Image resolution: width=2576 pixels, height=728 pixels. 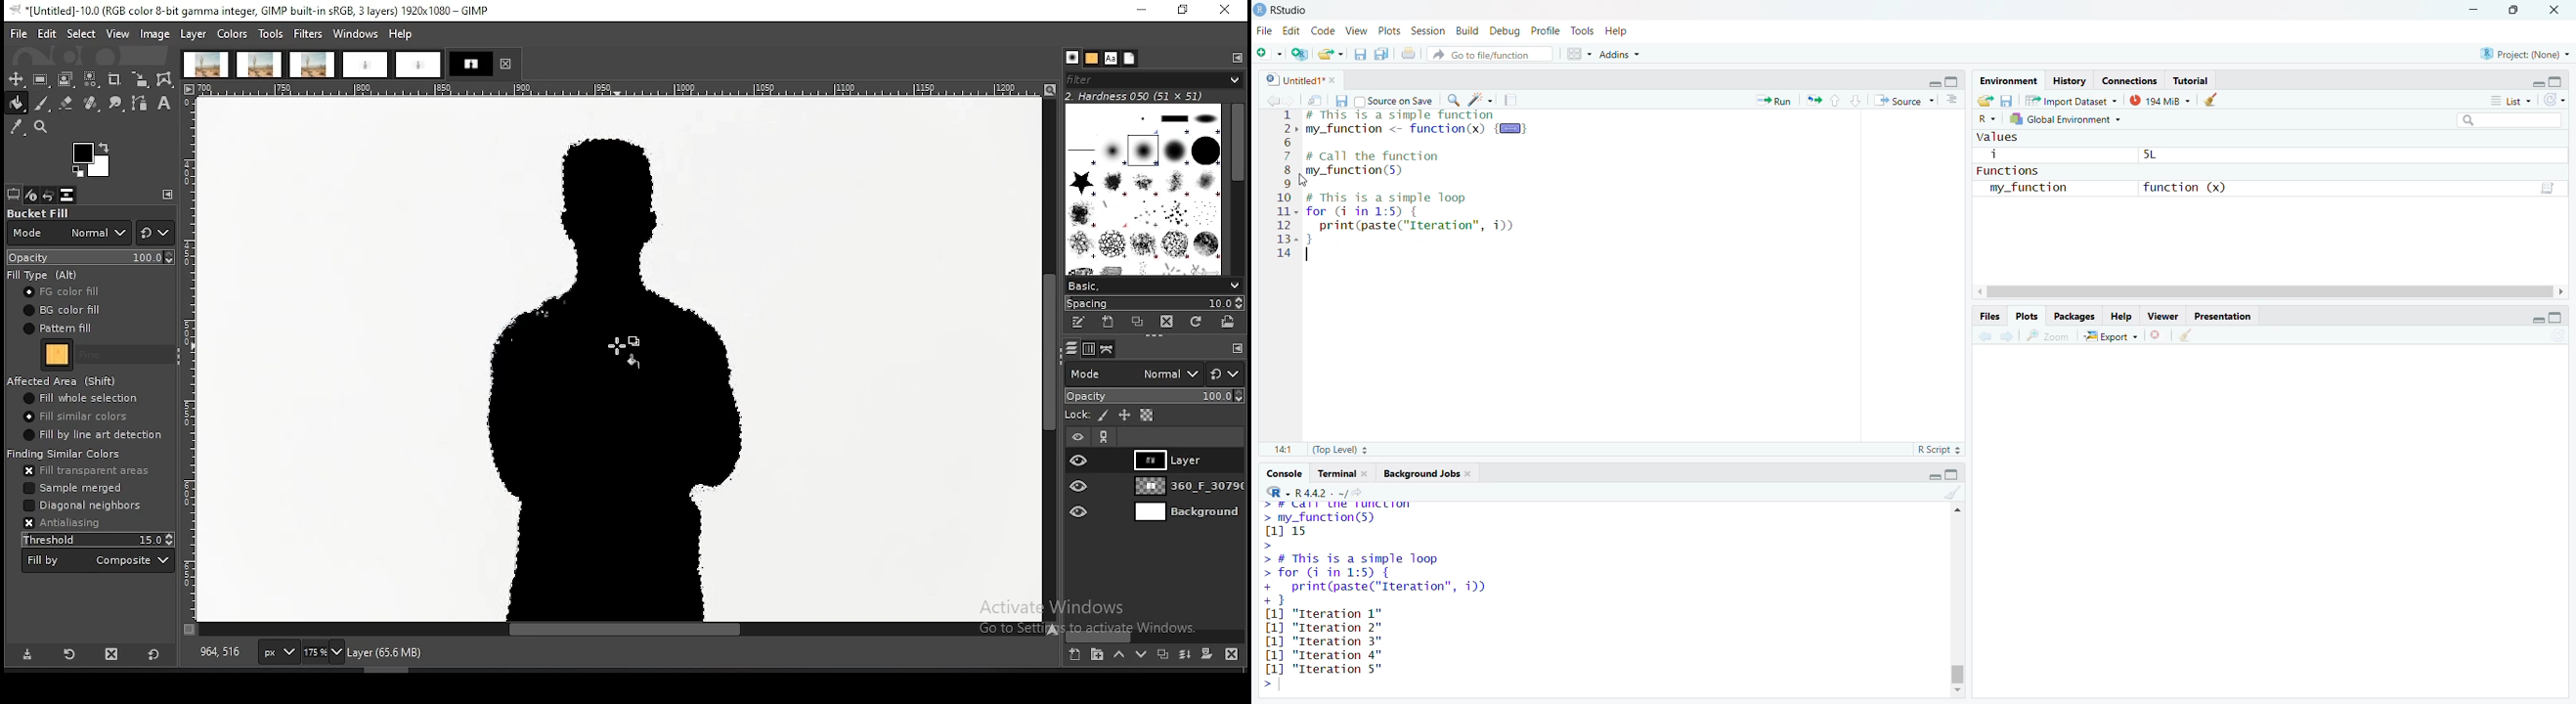 I want to click on code tools, so click(x=1481, y=99).